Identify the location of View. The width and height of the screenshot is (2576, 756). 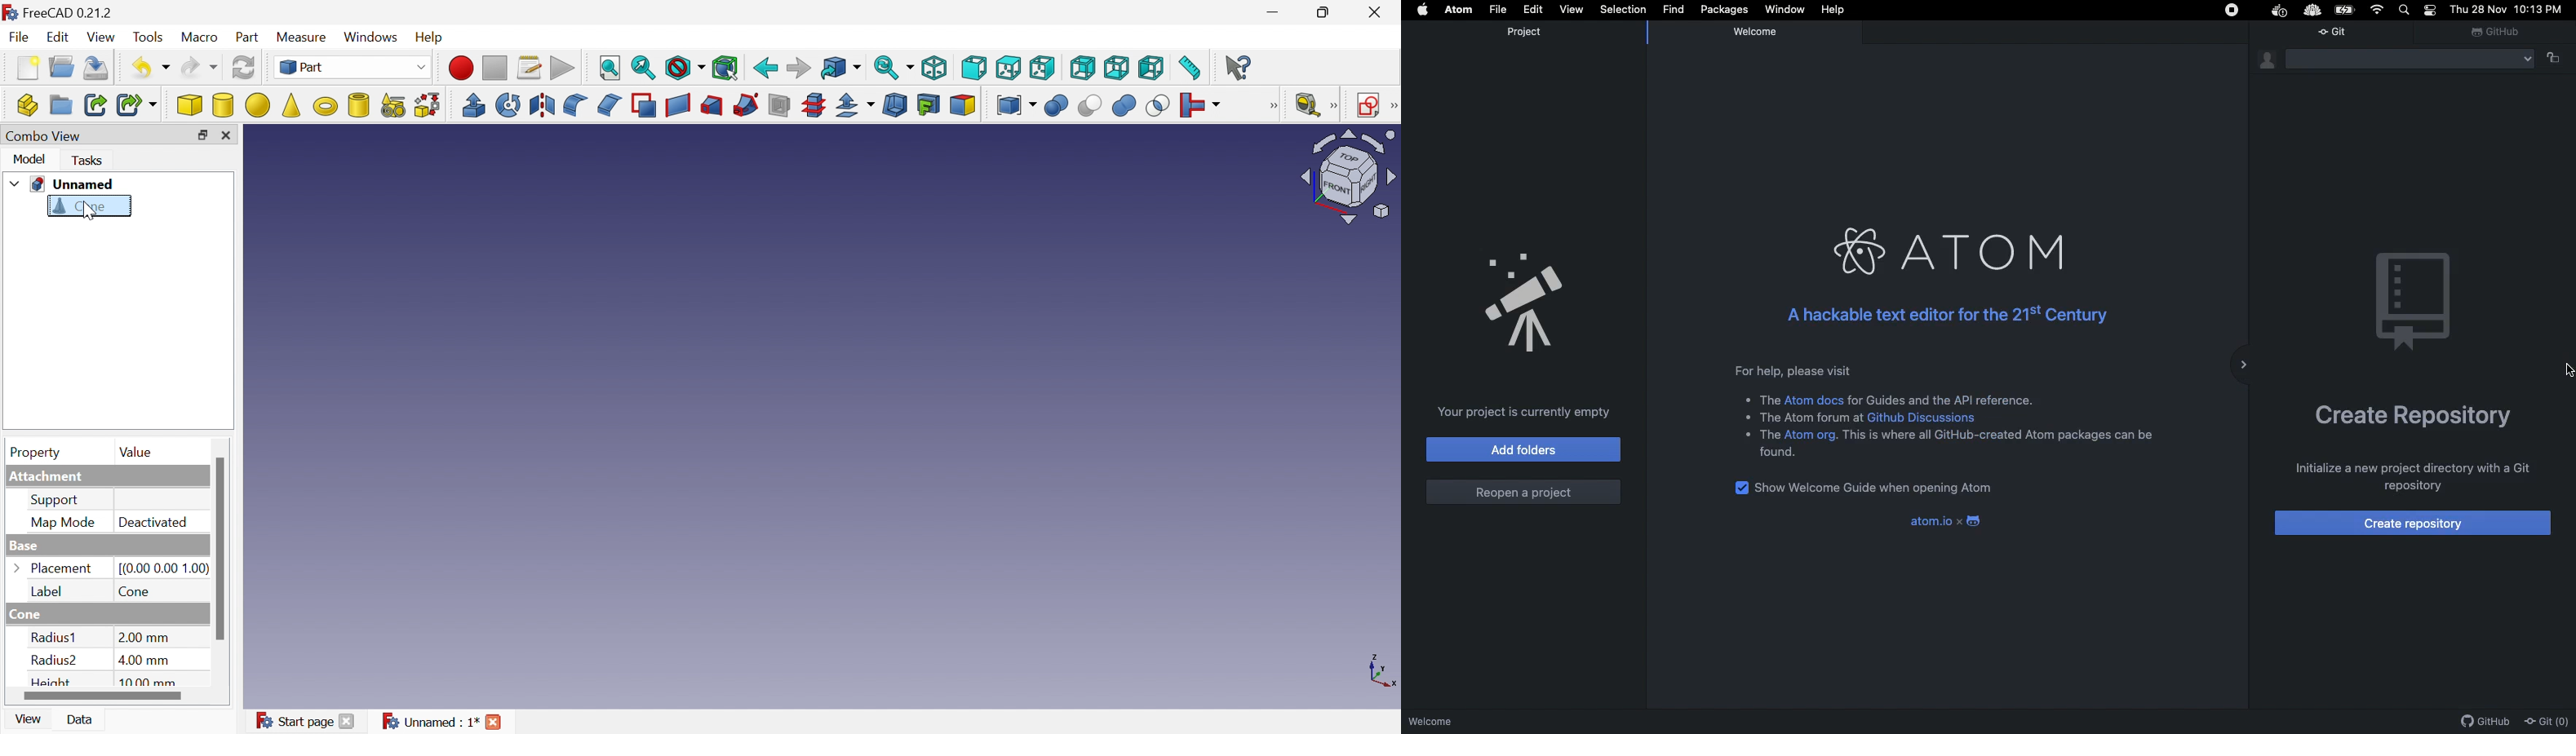
(104, 36).